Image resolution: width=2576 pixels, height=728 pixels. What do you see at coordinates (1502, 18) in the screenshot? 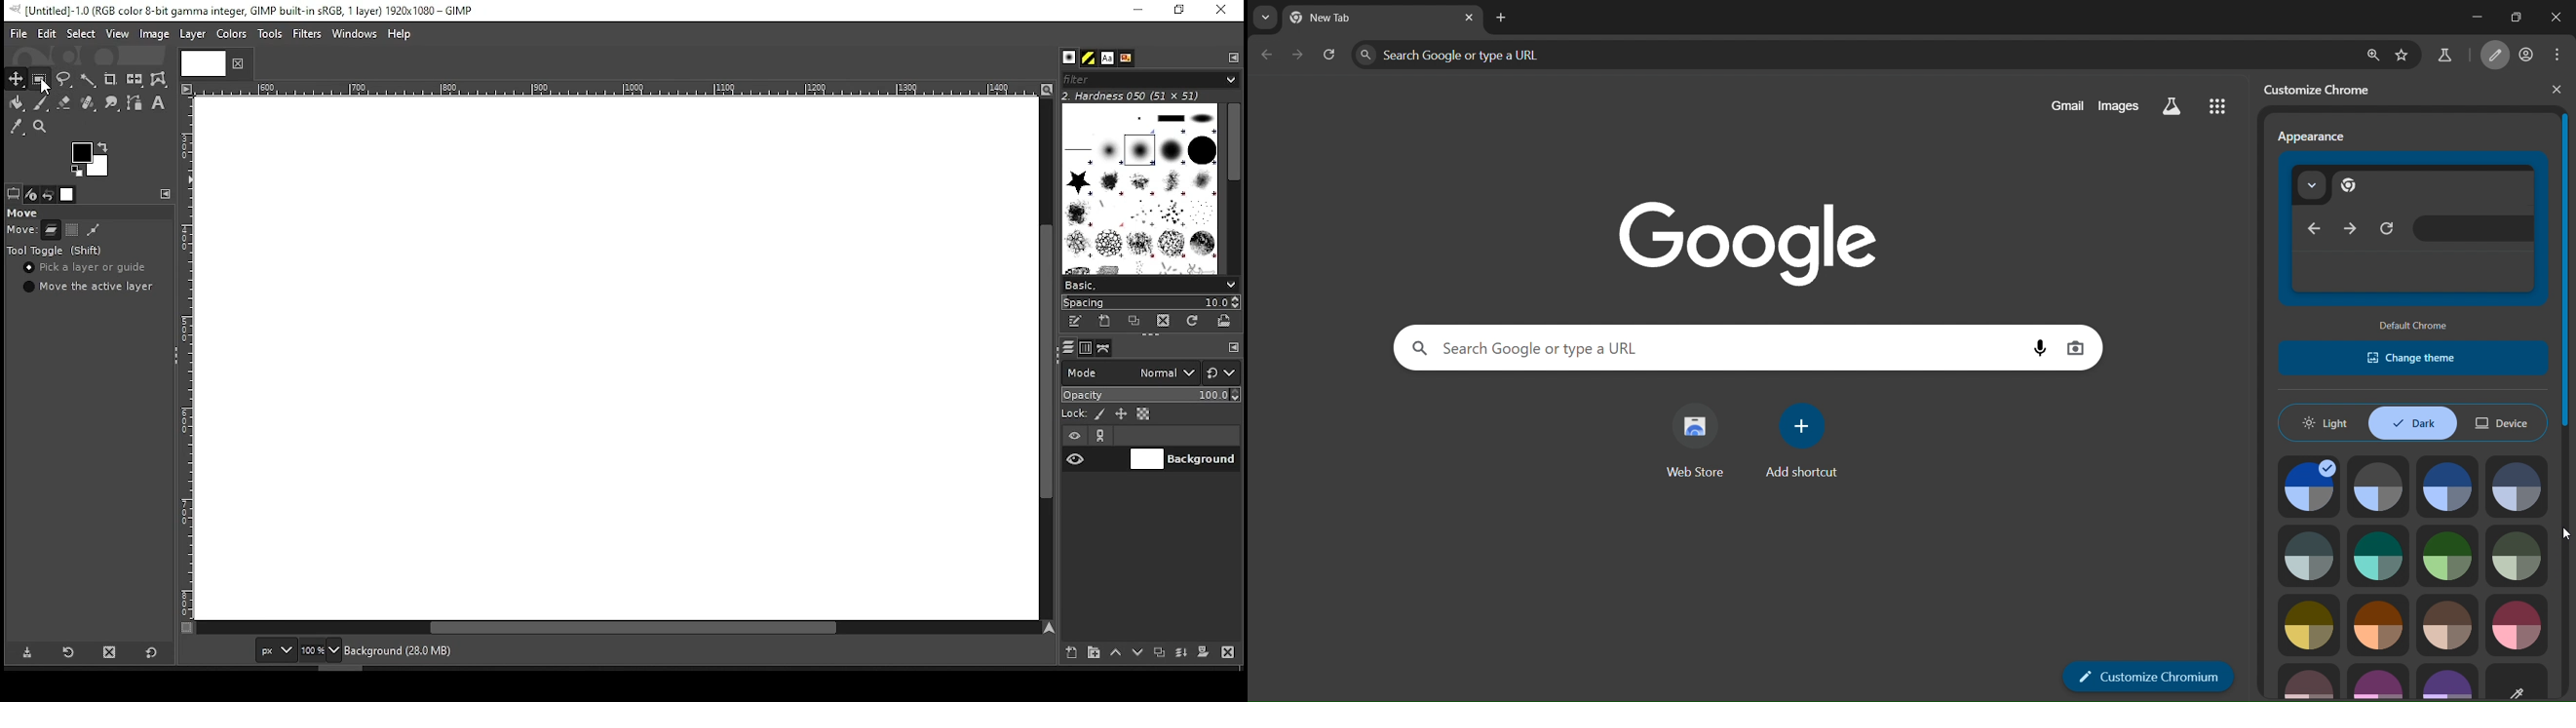
I see `new tab` at bounding box center [1502, 18].